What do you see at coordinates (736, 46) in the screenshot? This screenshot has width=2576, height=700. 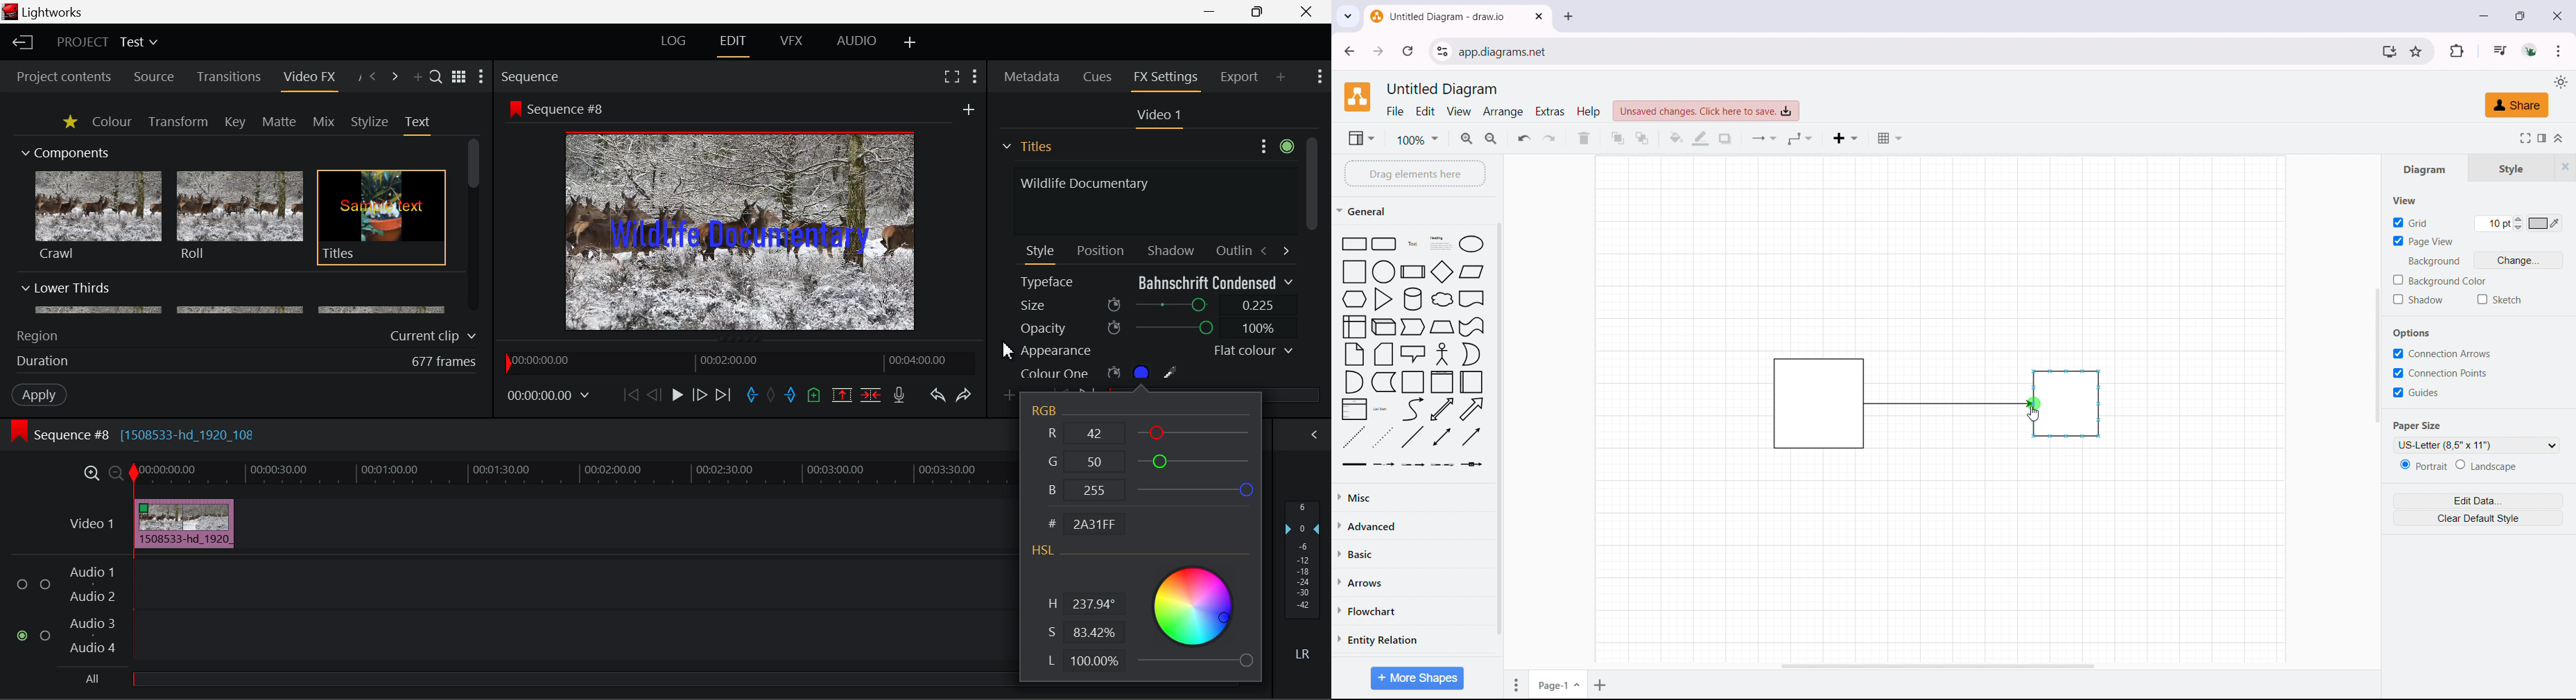 I see `EDIT Layout Open` at bounding box center [736, 46].